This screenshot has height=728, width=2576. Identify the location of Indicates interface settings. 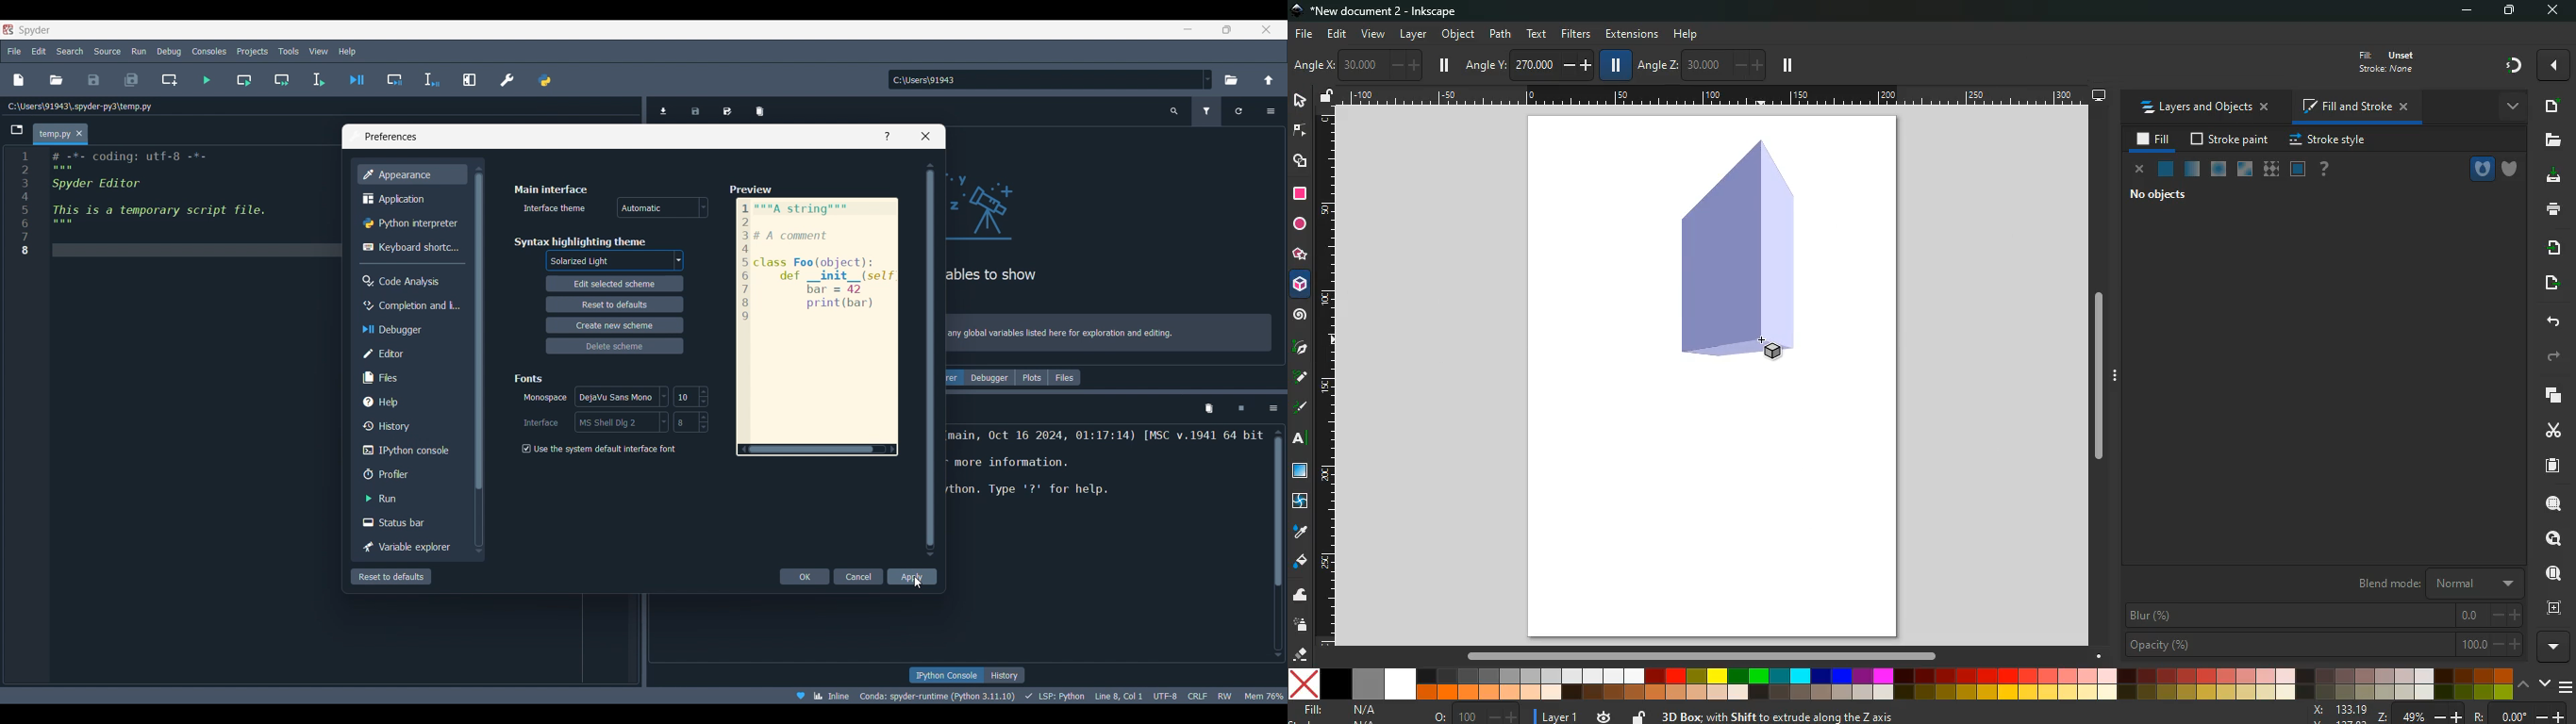
(543, 423).